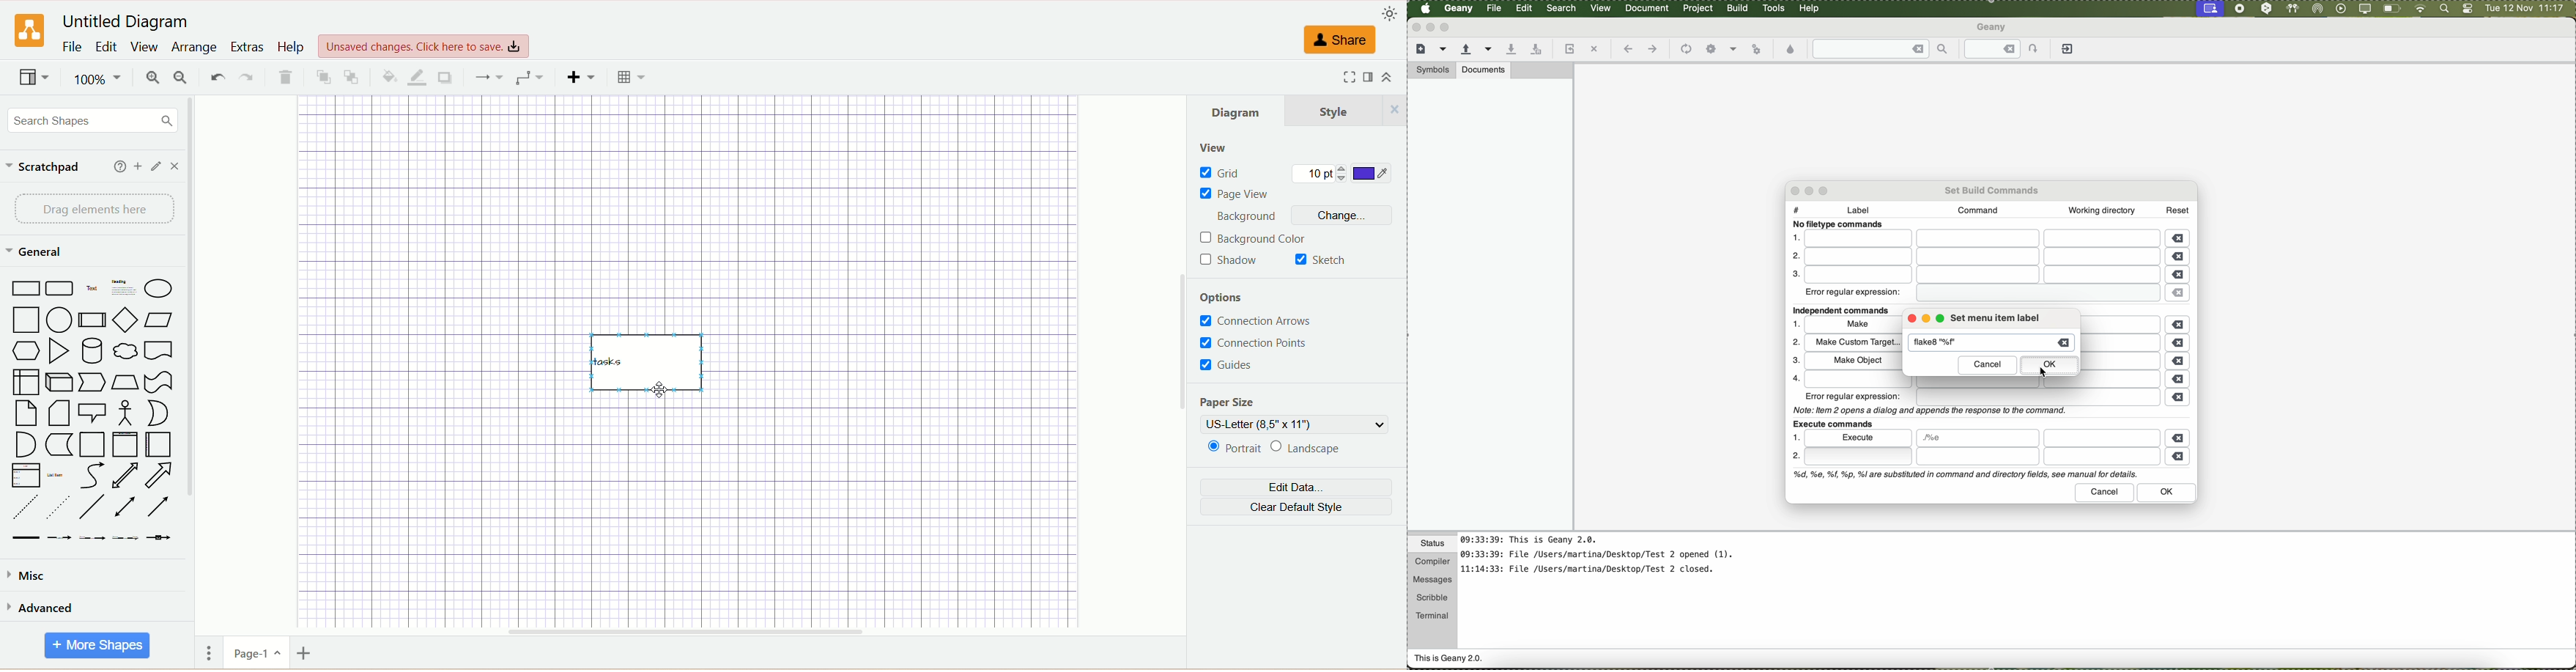 This screenshot has width=2576, height=672. I want to click on connection points, so click(1252, 342).